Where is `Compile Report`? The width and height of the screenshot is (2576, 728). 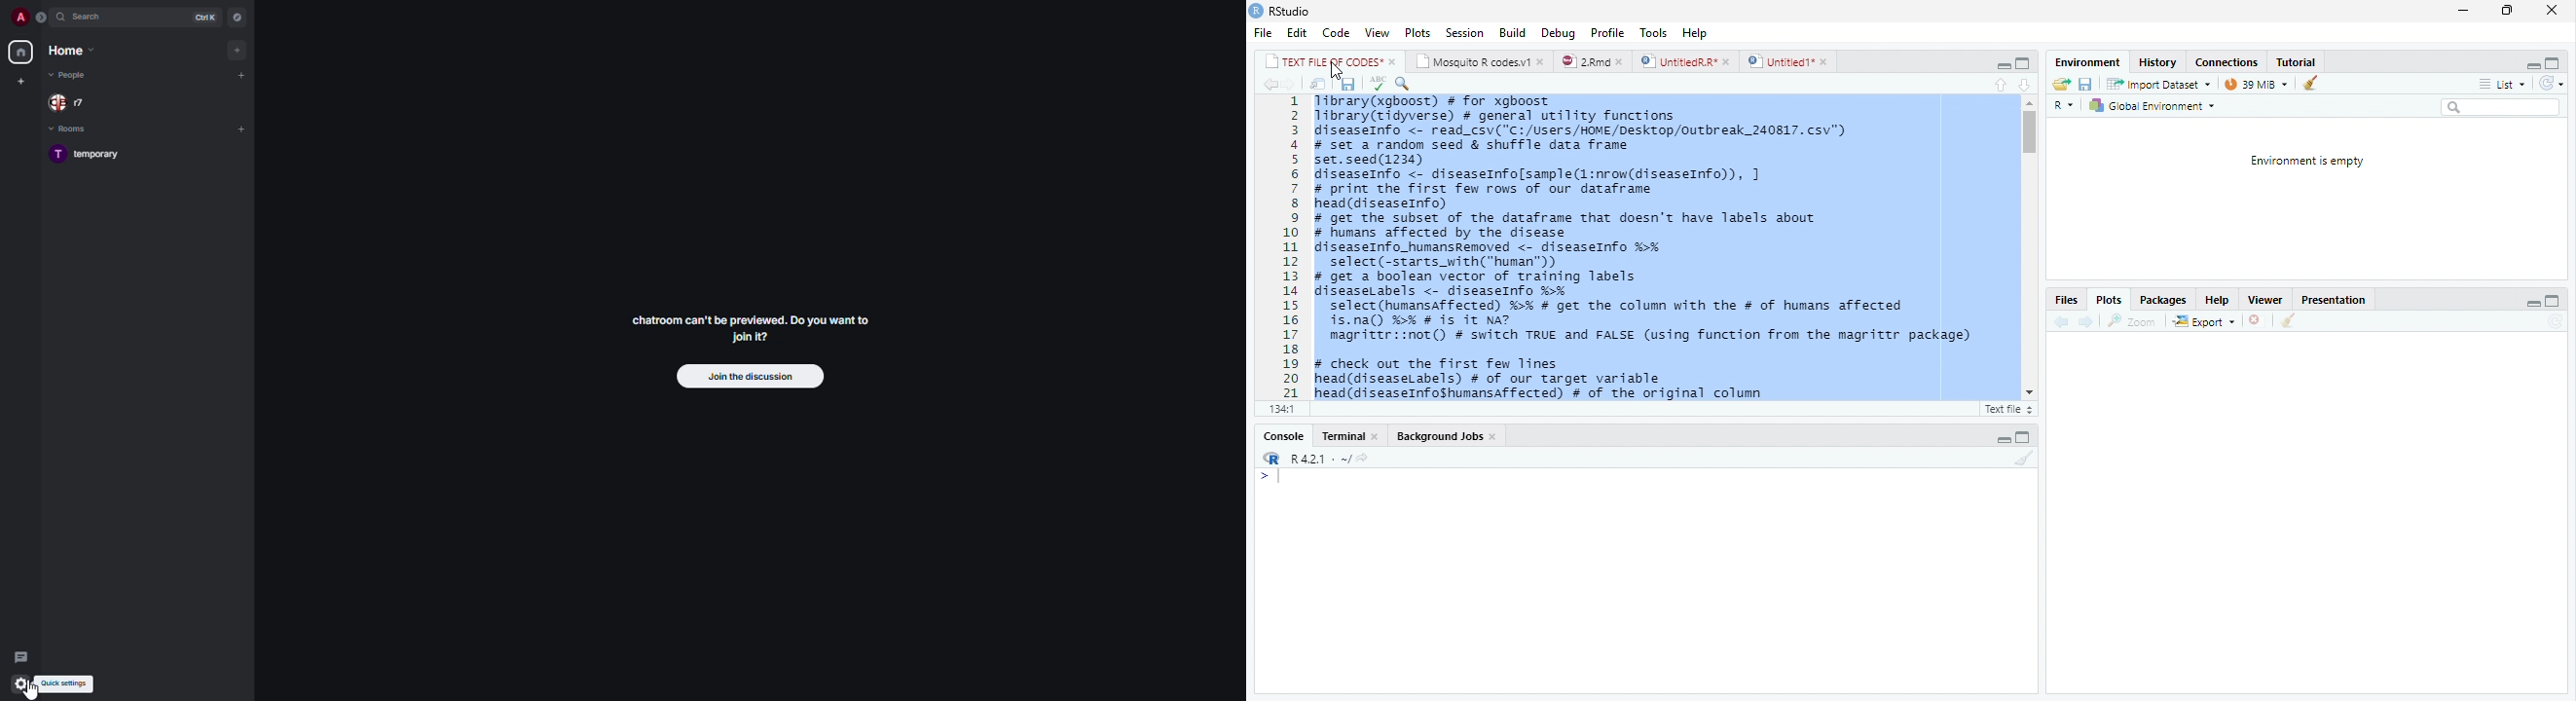
Compile Report is located at coordinates (1539, 83).